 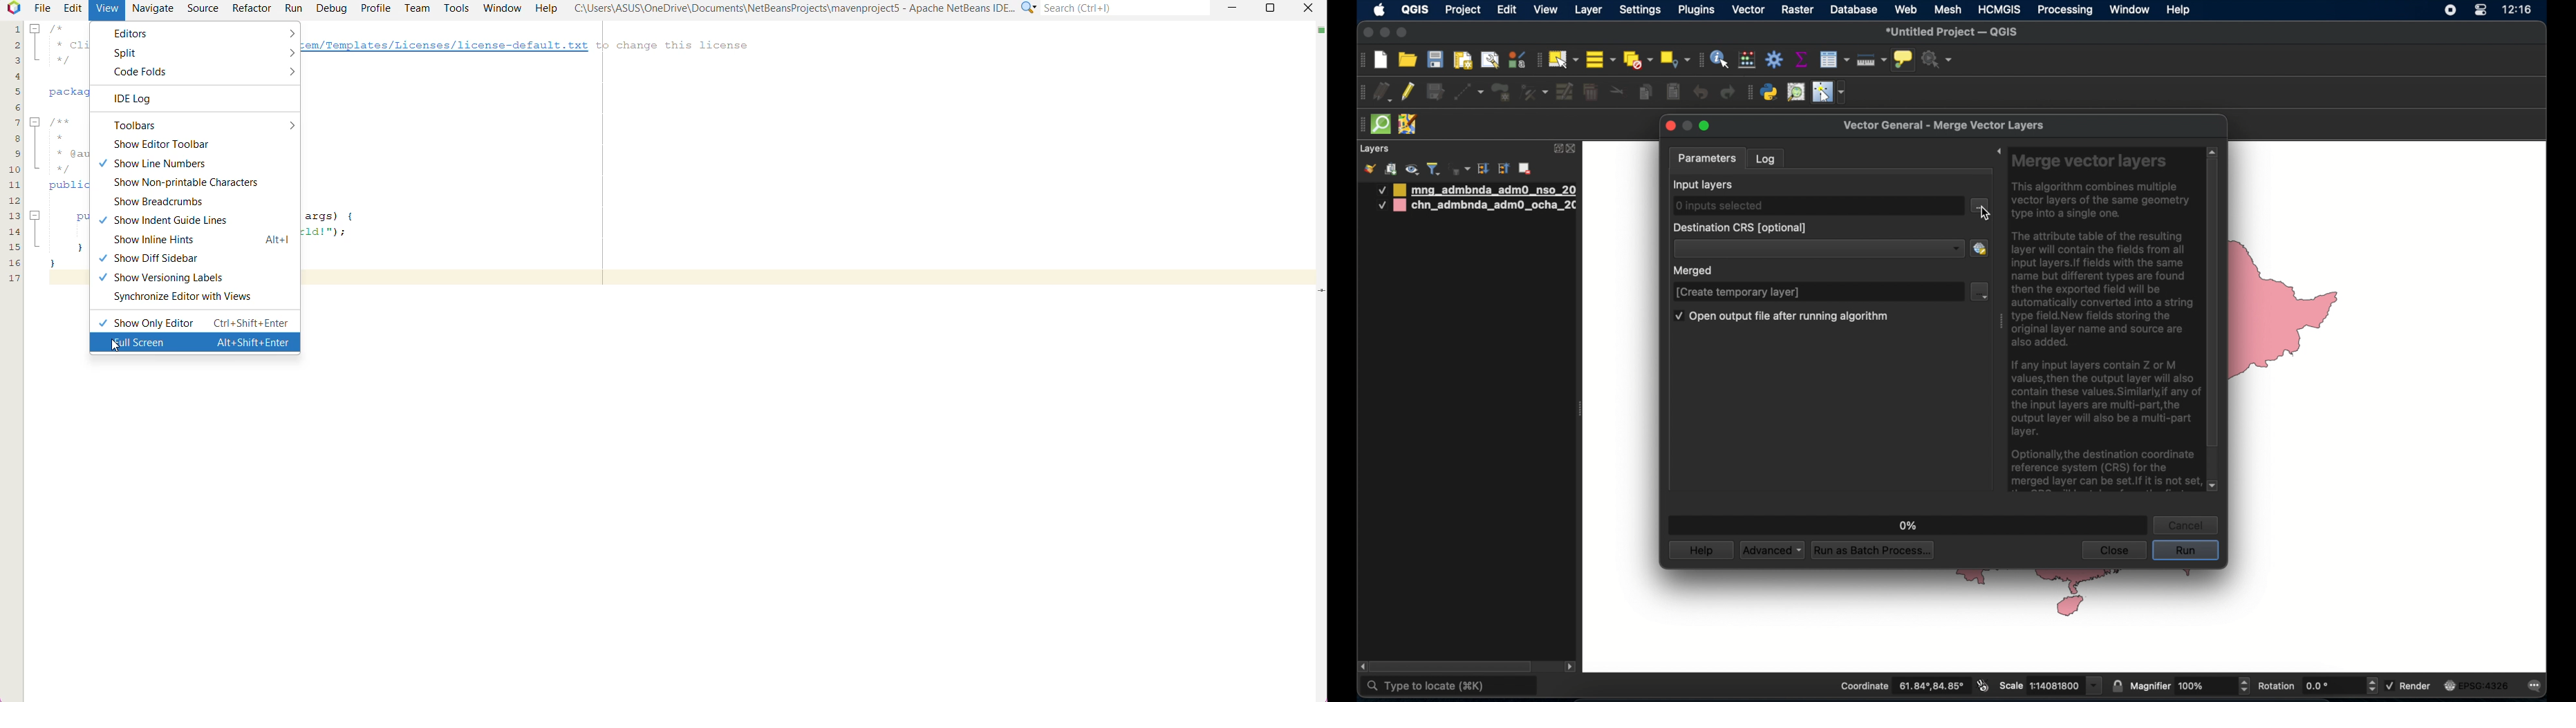 What do you see at coordinates (1741, 227) in the screenshot?
I see `destination CRS [optional]` at bounding box center [1741, 227].